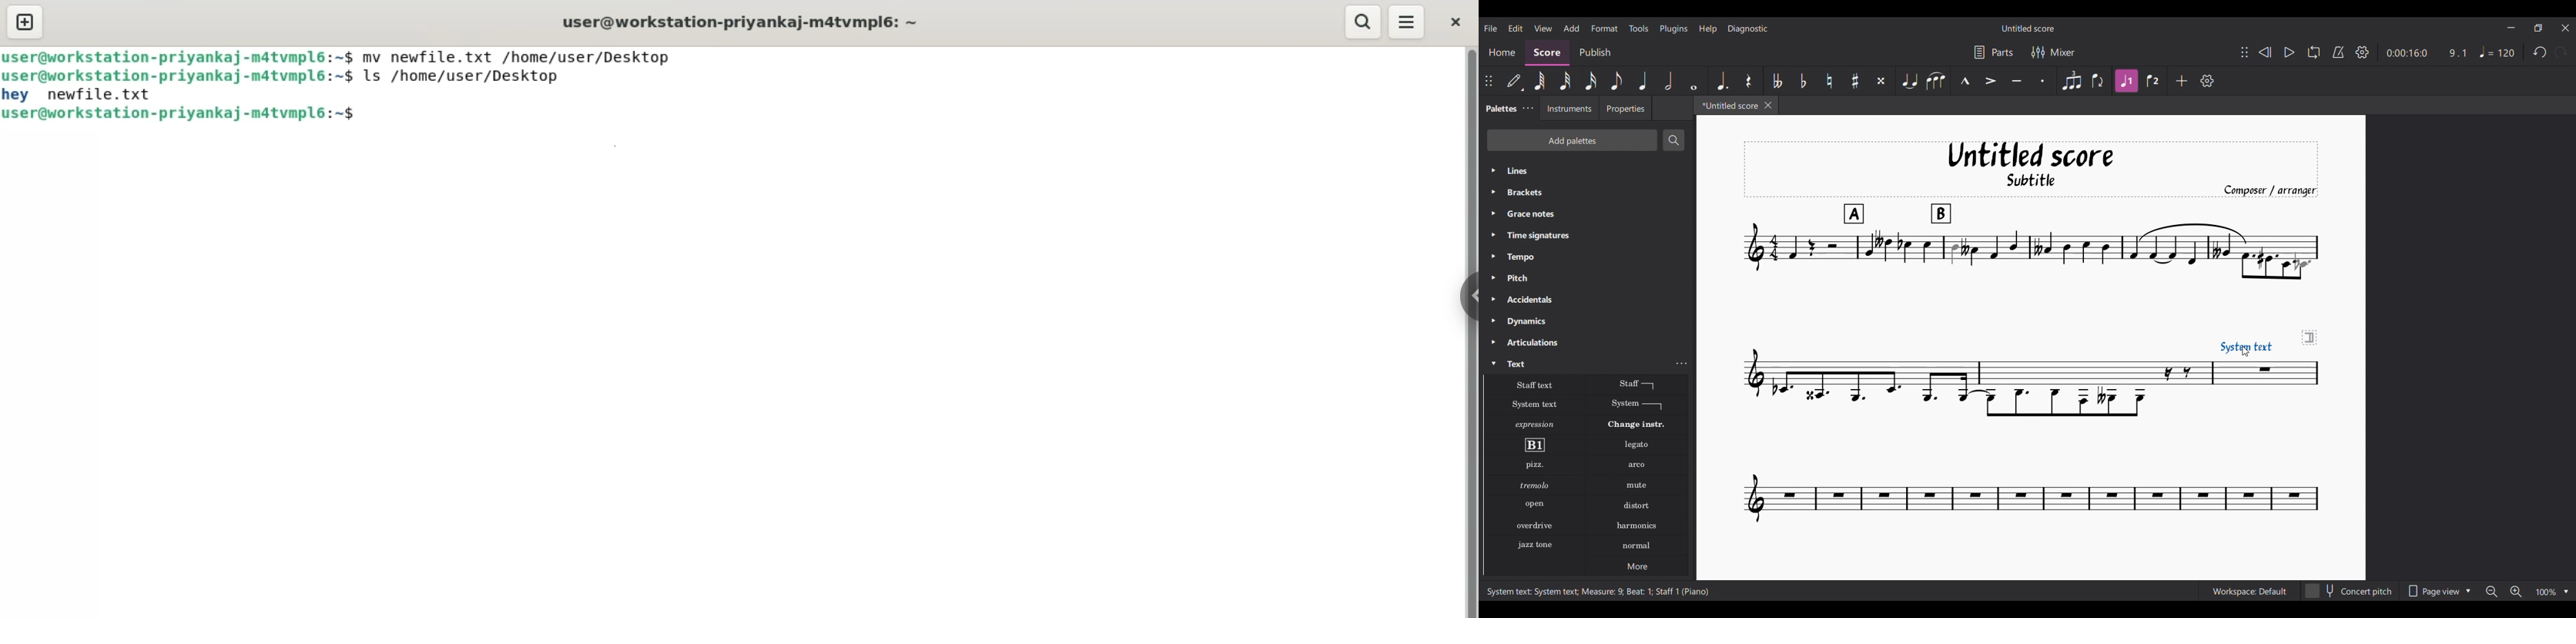 This screenshot has height=644, width=2576. I want to click on Pitch, so click(1587, 278).